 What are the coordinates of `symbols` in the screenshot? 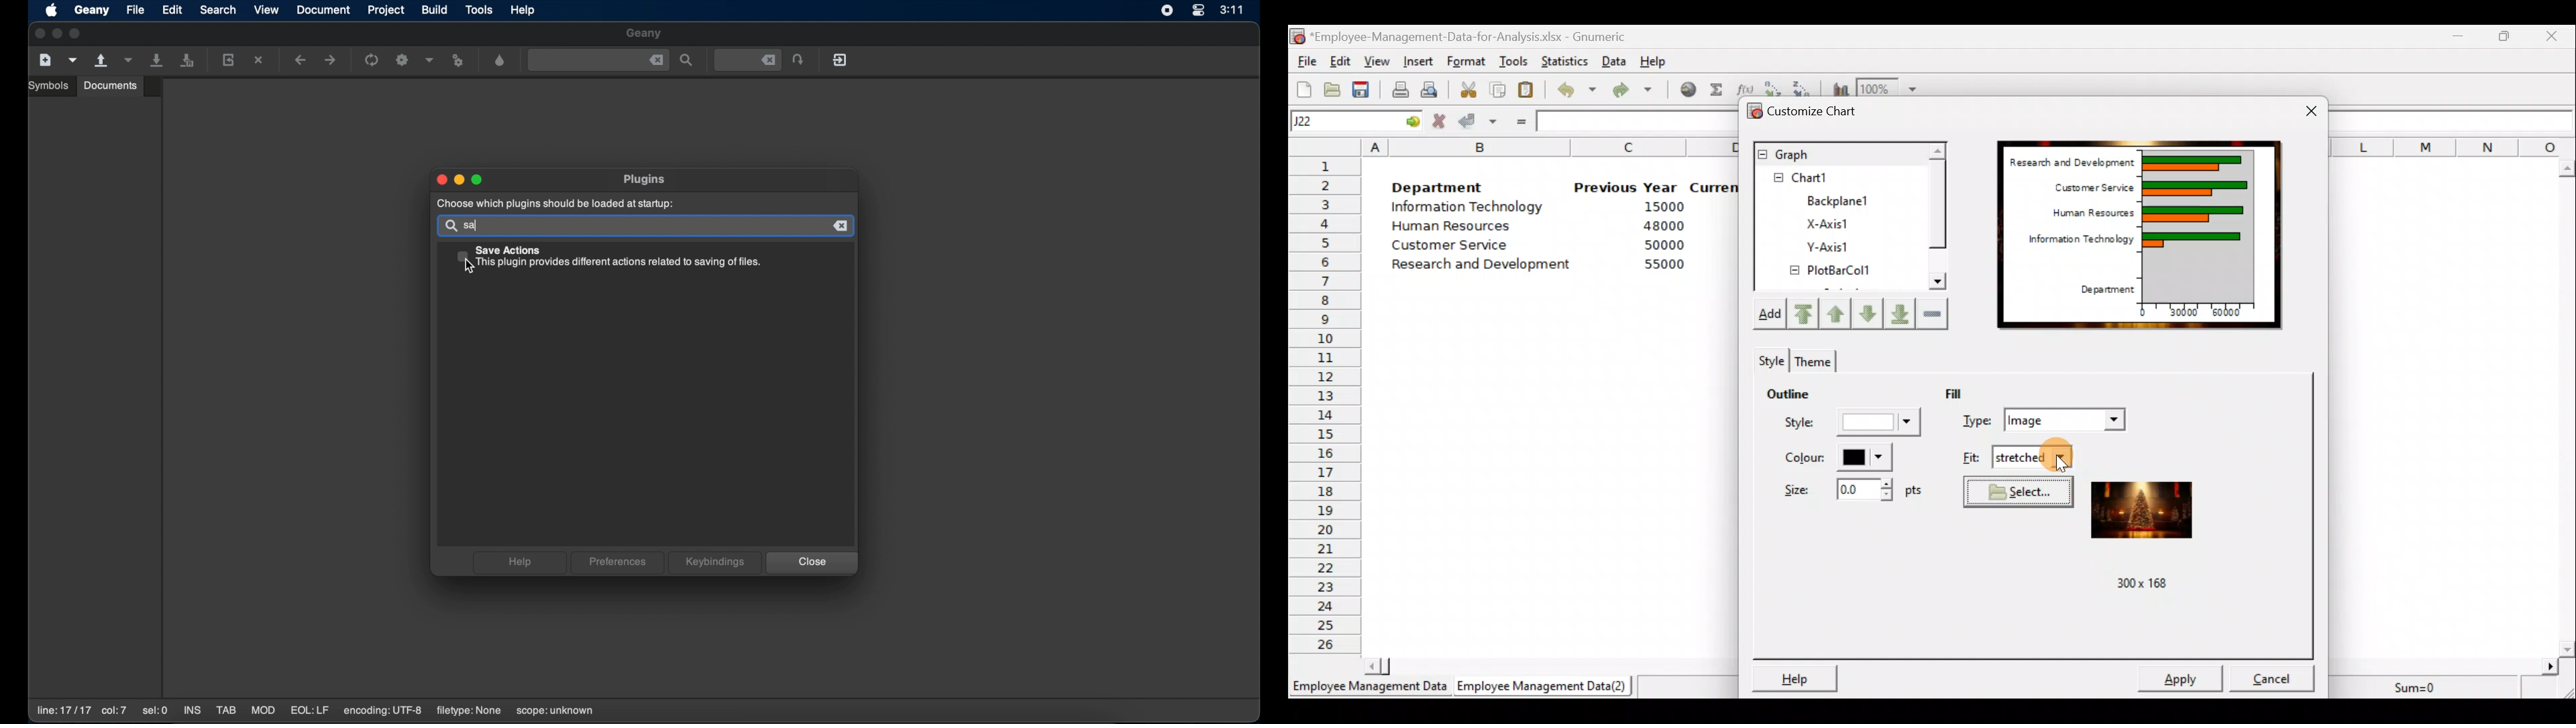 It's located at (50, 86).